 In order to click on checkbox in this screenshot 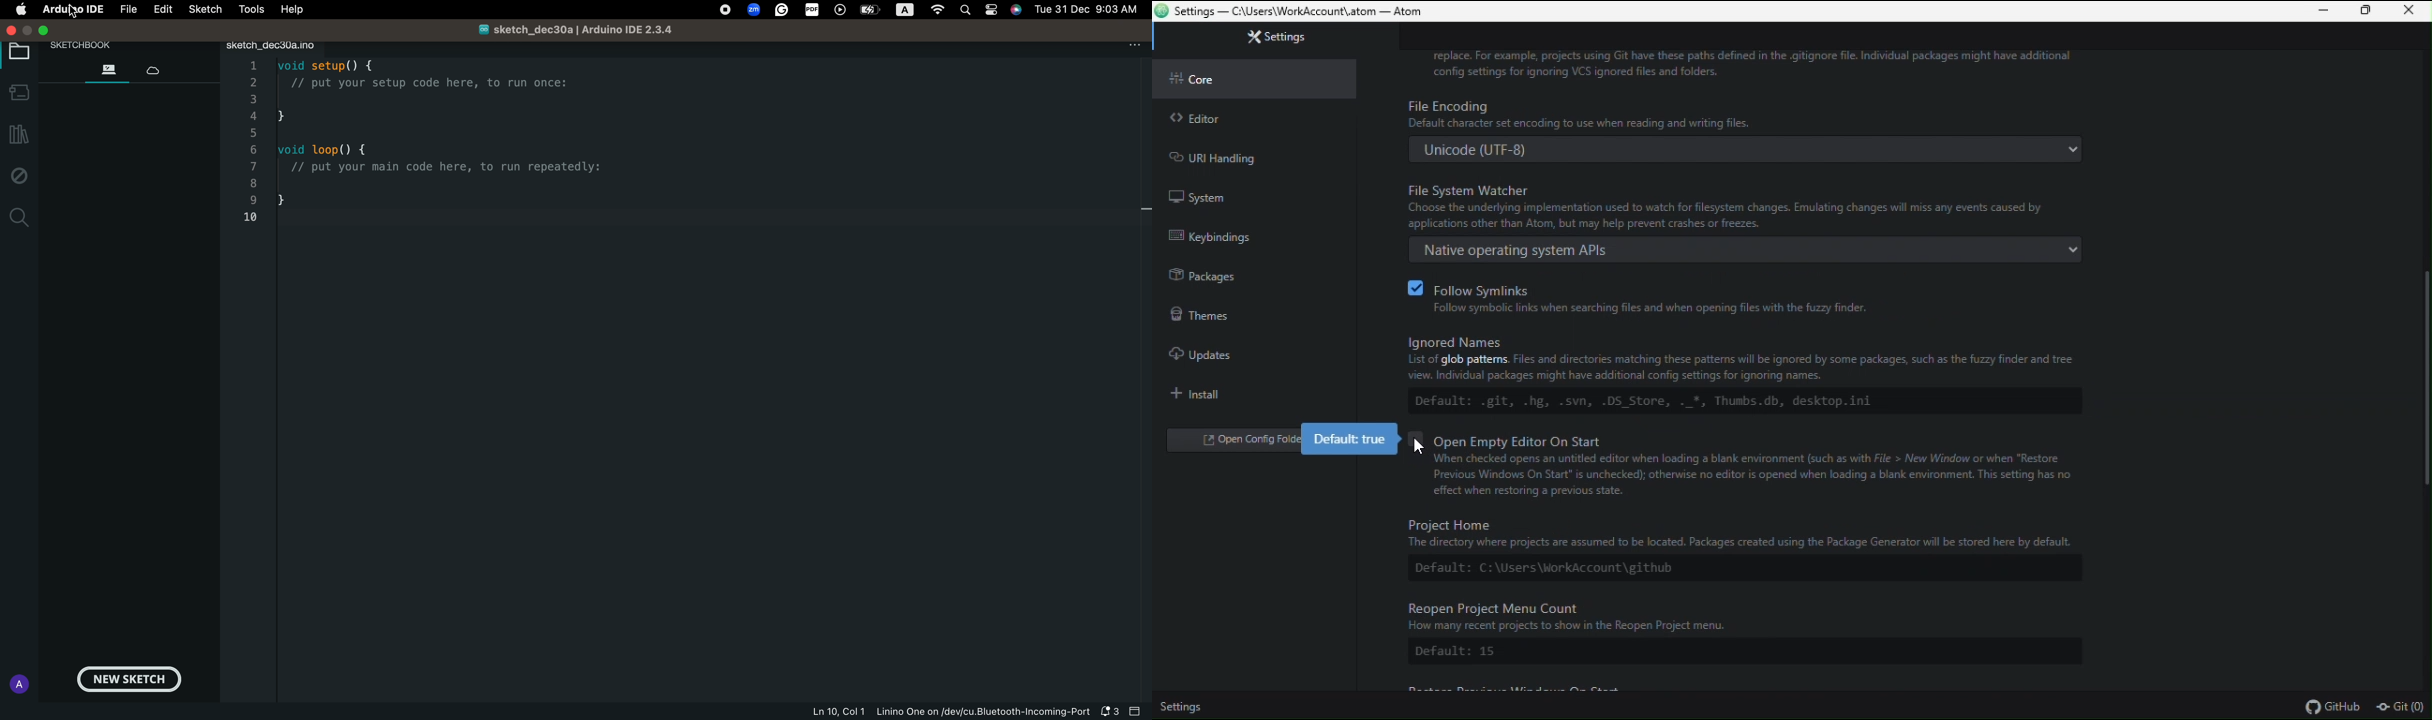, I will do `click(1412, 288)`.